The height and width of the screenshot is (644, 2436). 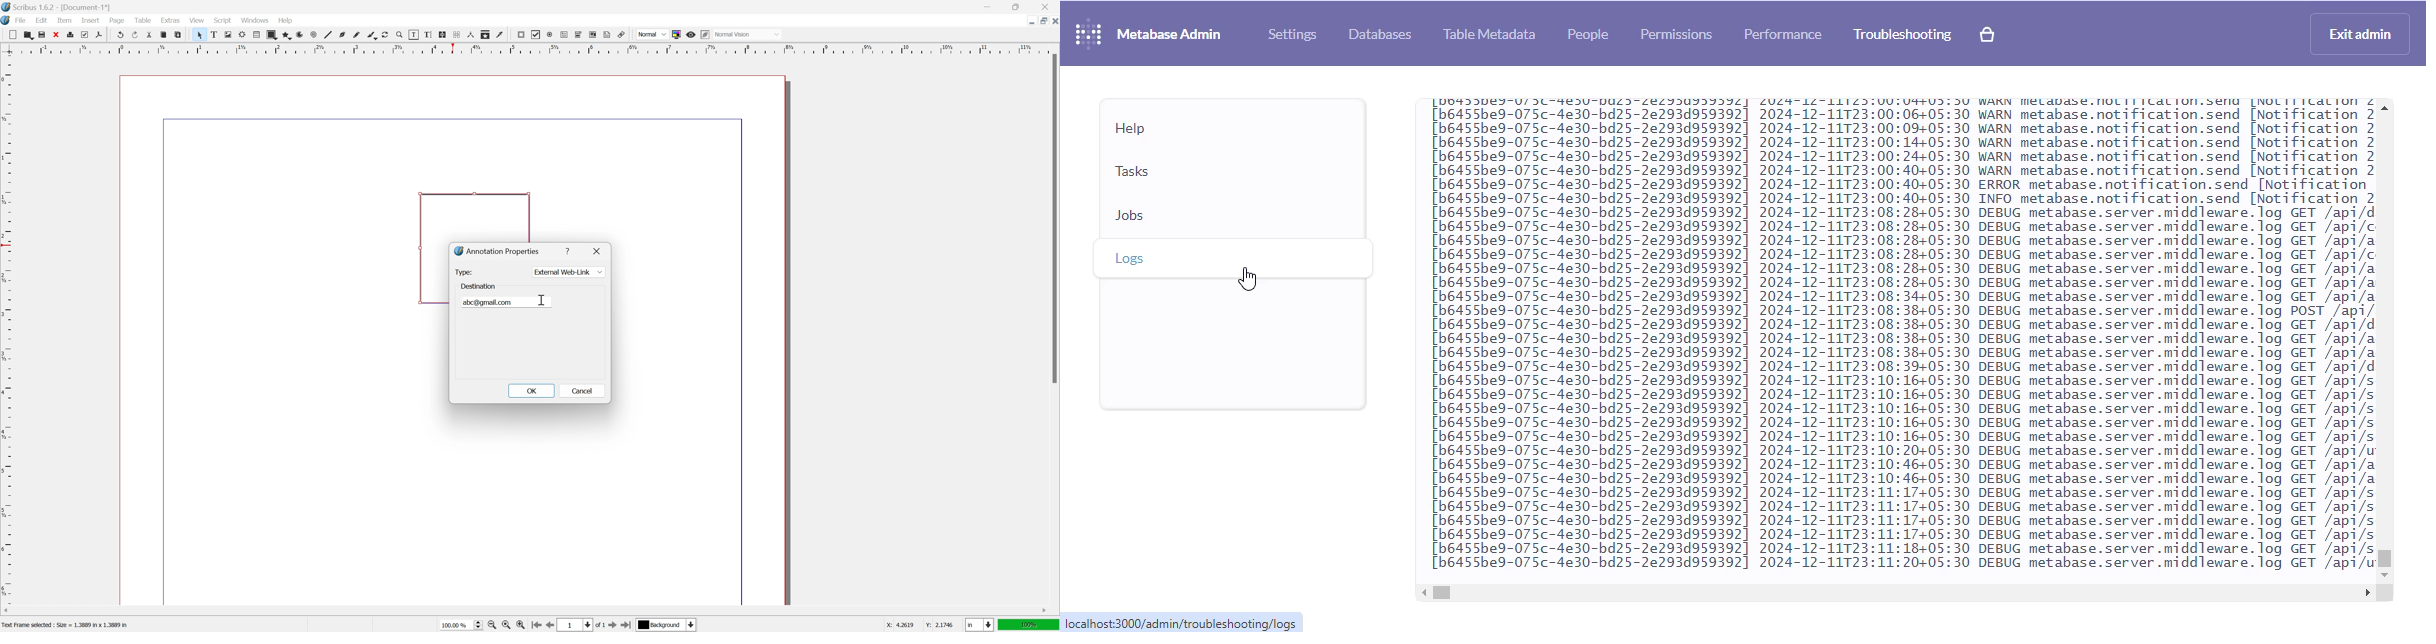 What do you see at coordinates (428, 34) in the screenshot?
I see `edit text with story editor` at bounding box center [428, 34].